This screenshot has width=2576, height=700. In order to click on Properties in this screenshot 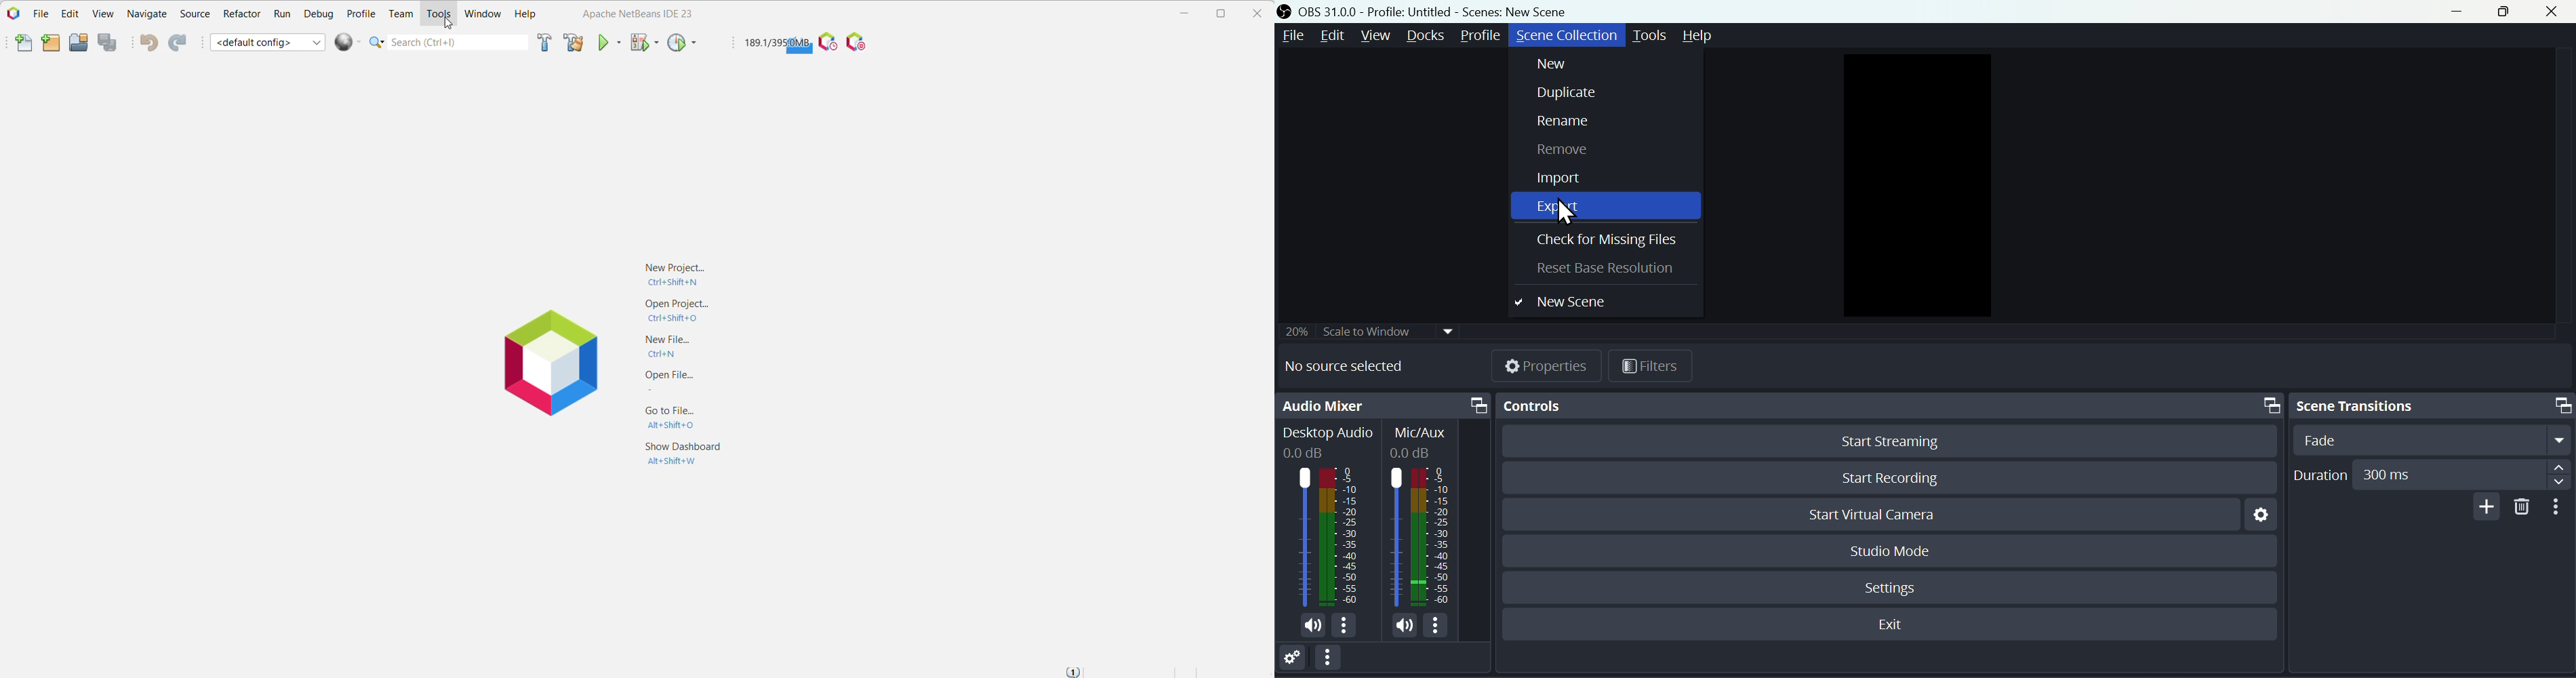, I will do `click(1549, 365)`.